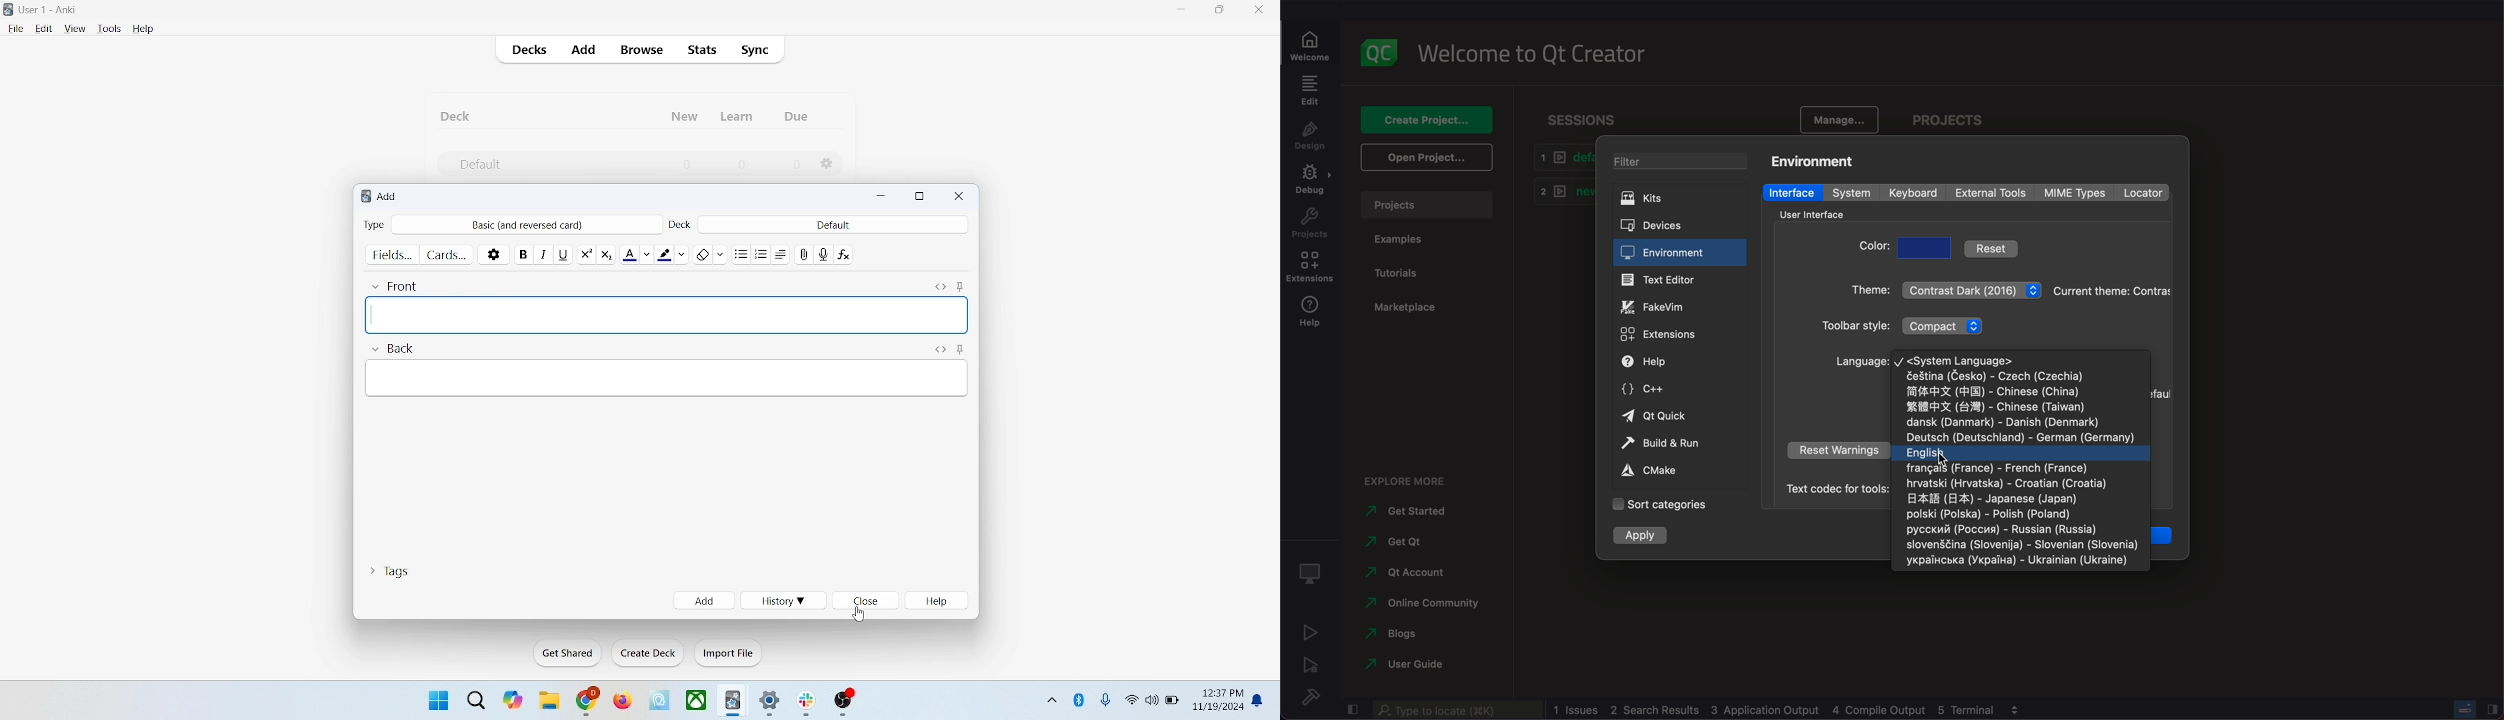  Describe the element at coordinates (860, 615) in the screenshot. I see `cursor` at that location.